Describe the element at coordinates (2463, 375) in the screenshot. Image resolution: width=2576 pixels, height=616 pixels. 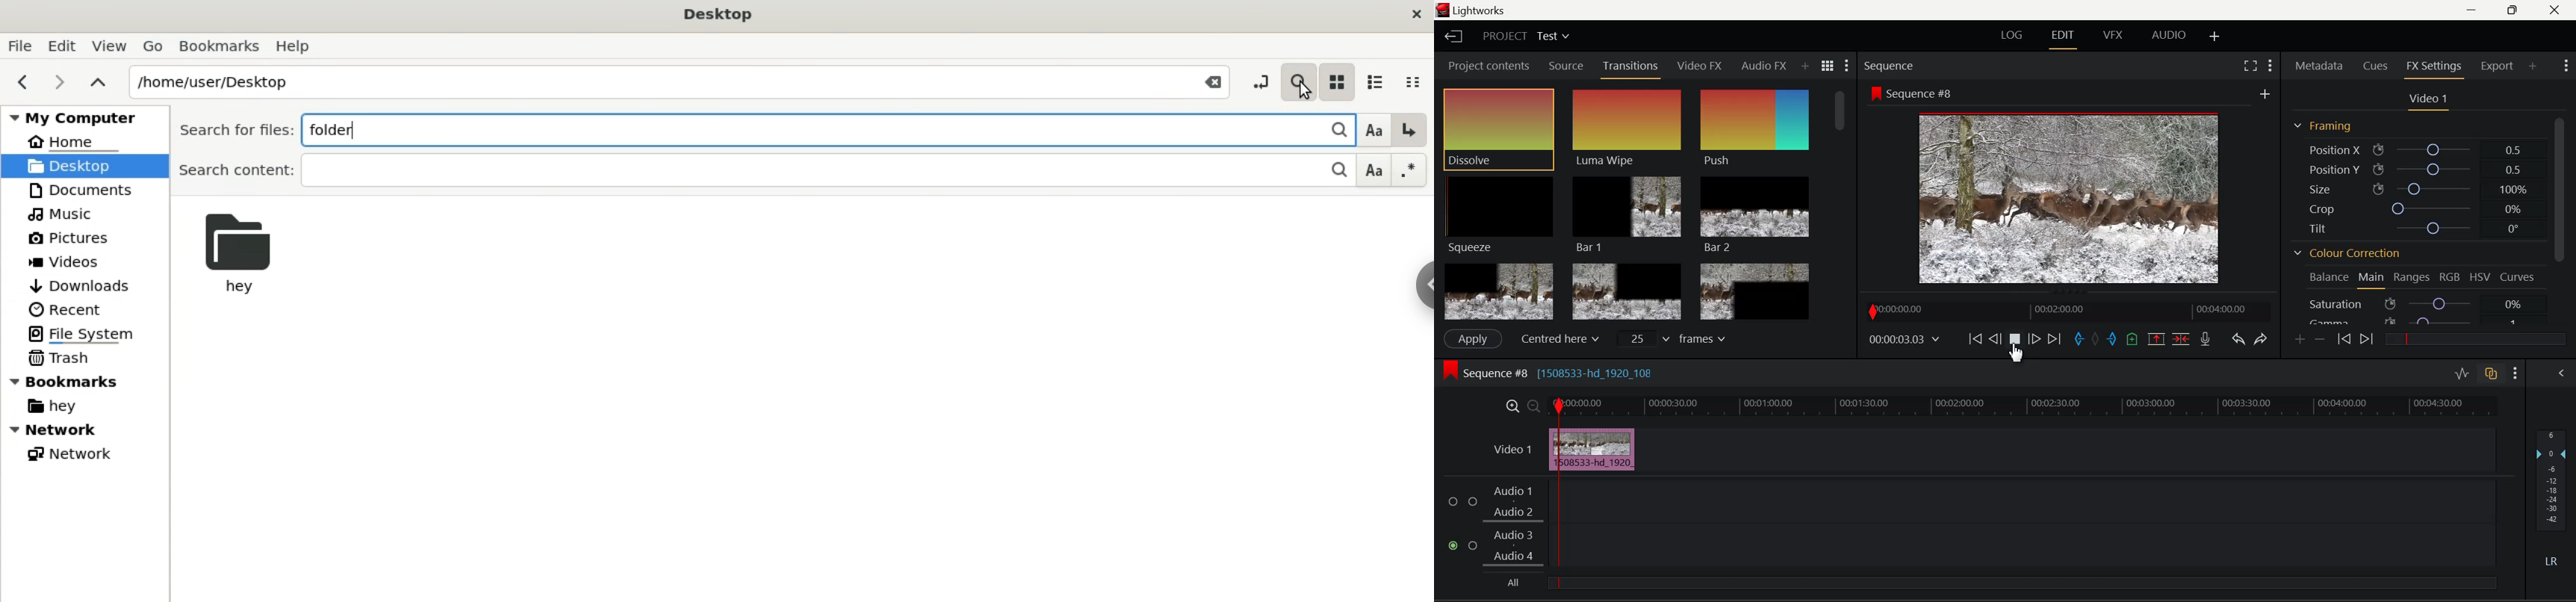
I see `Toggle Audio Level Editing` at that location.